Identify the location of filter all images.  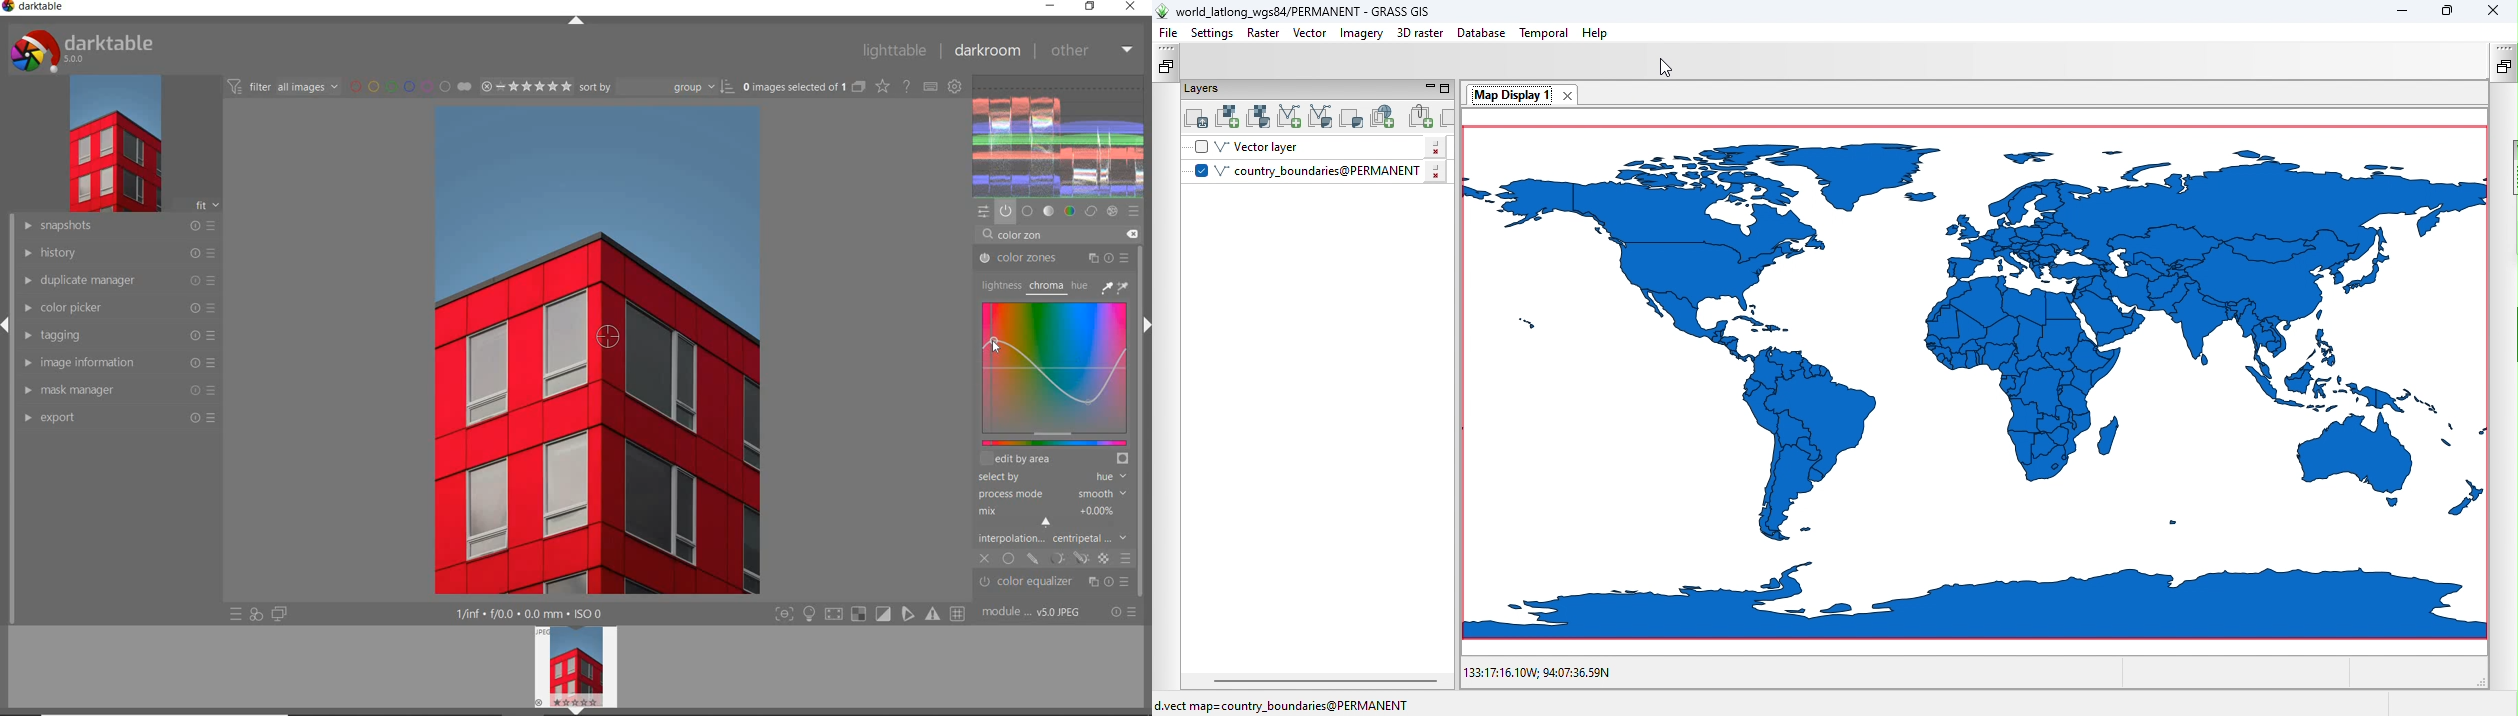
(284, 86).